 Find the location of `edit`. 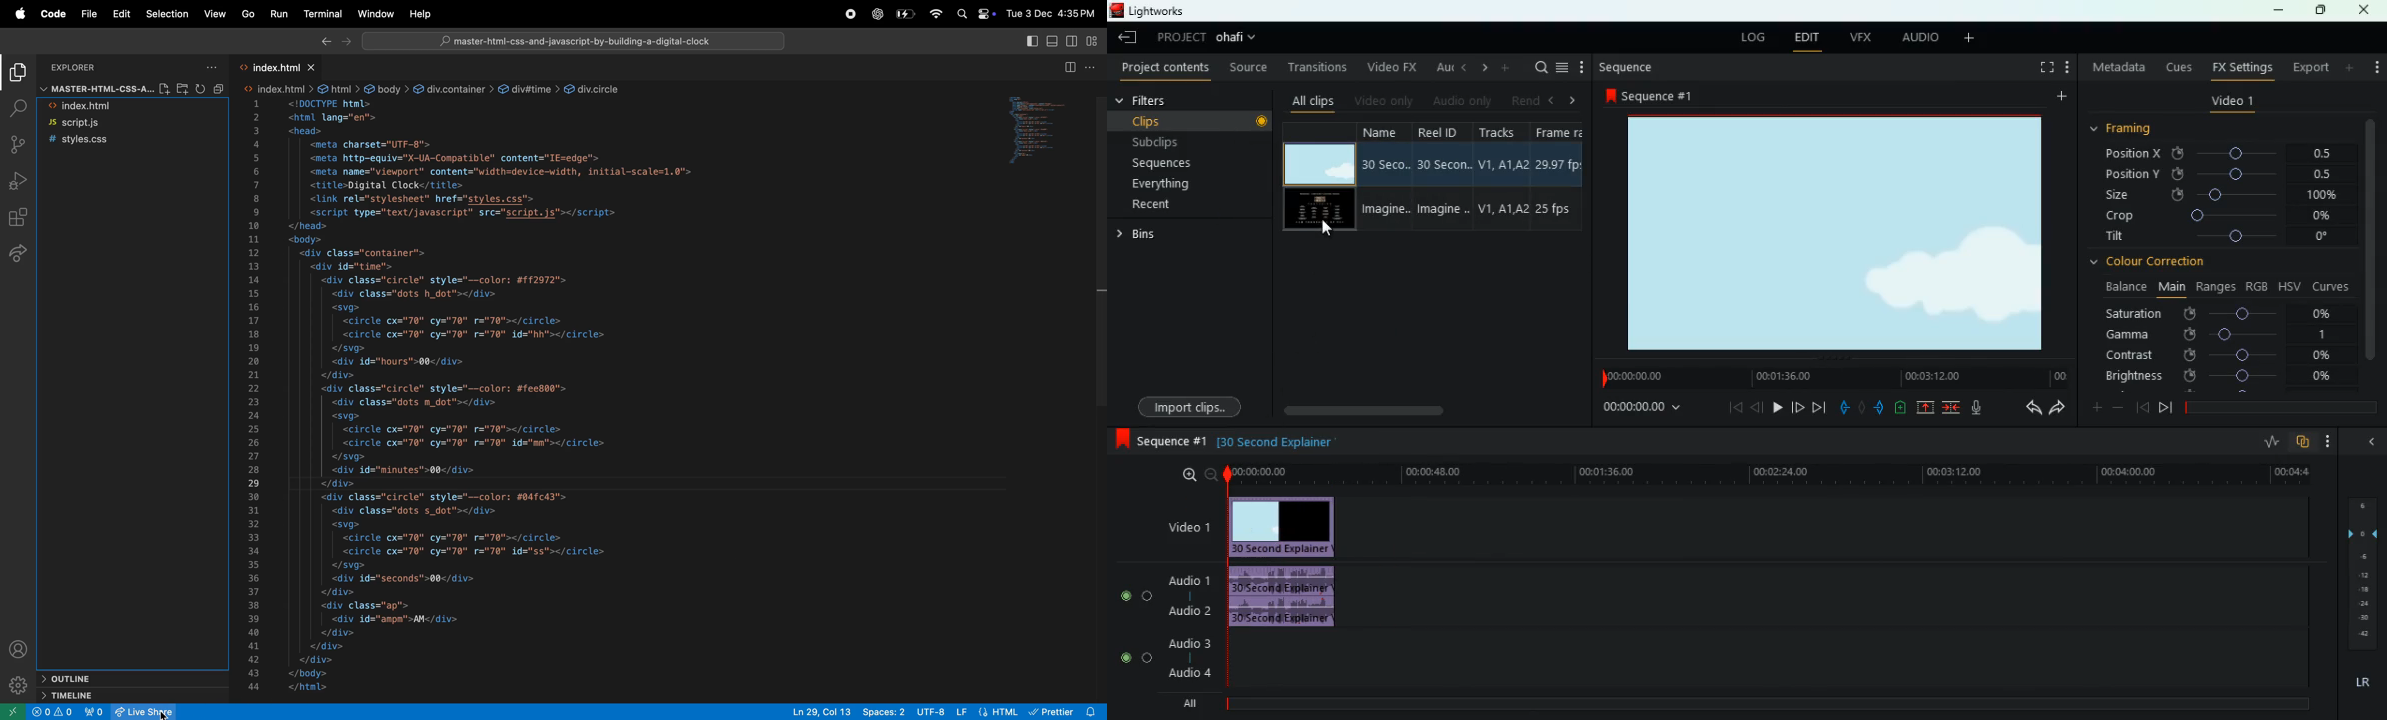

edit is located at coordinates (1806, 39).